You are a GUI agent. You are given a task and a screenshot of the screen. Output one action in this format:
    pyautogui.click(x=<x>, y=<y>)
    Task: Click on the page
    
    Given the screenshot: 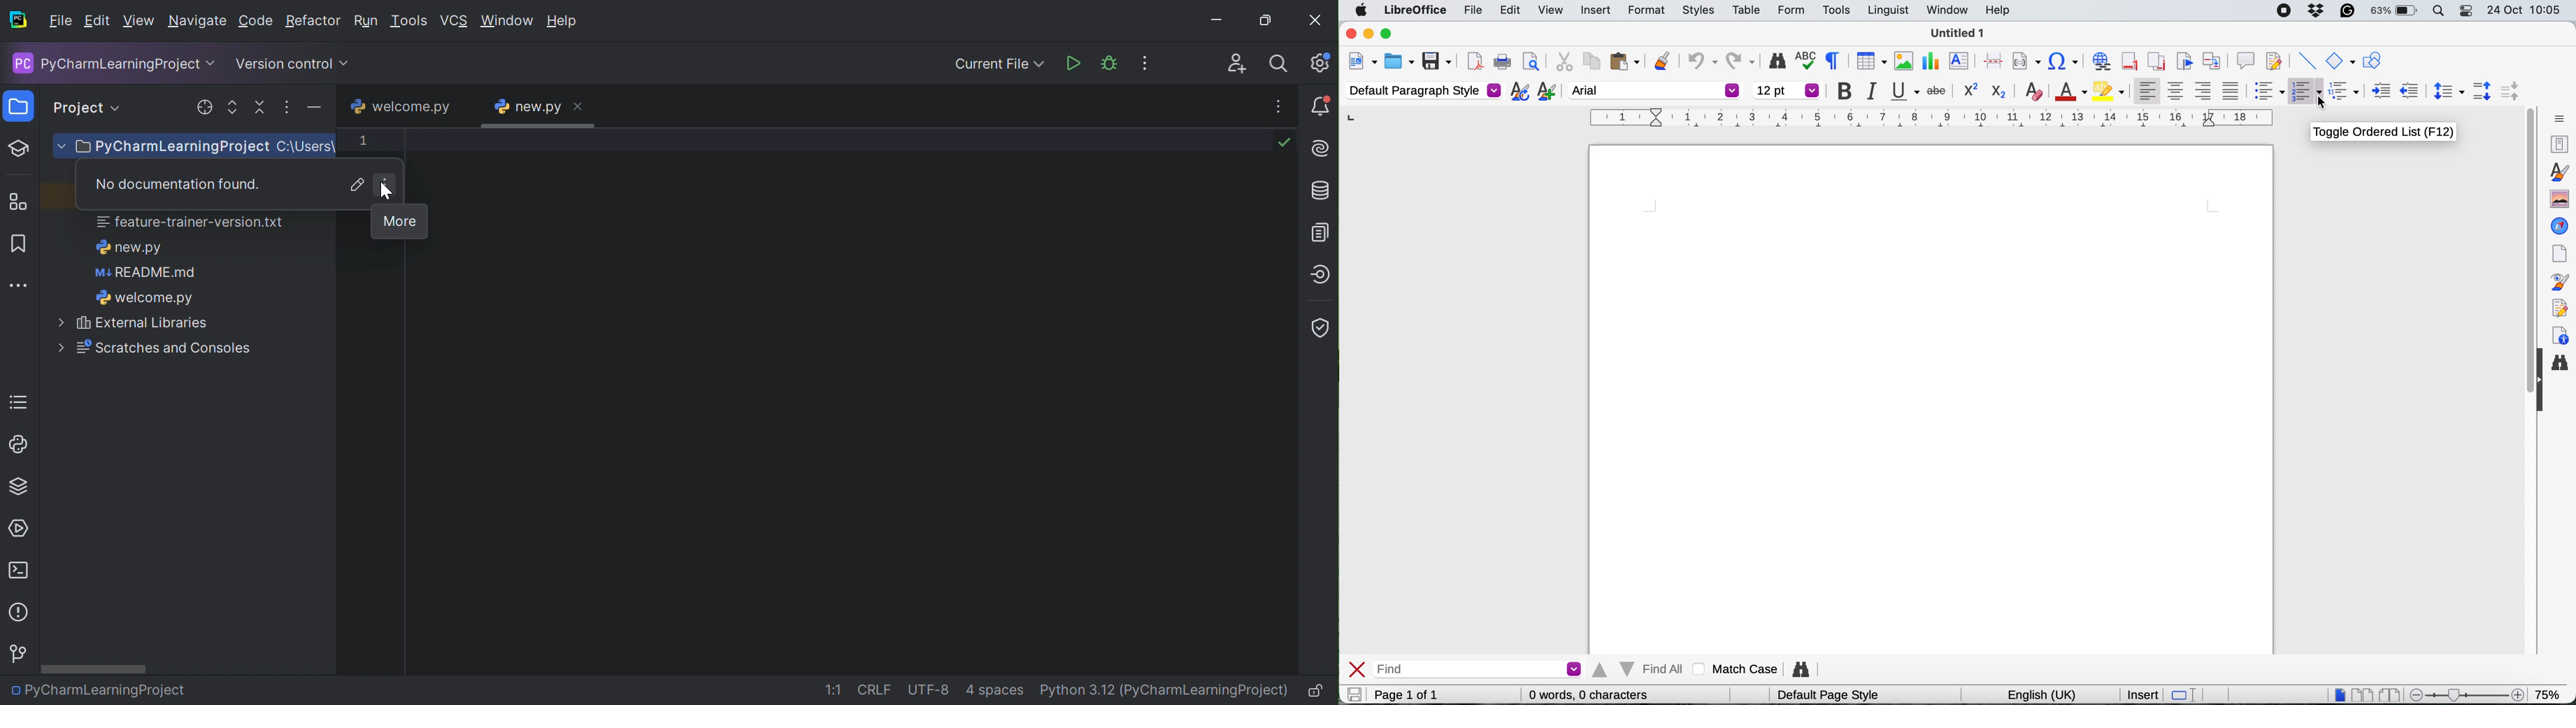 What is the action you would take?
    pyautogui.click(x=2558, y=252)
    